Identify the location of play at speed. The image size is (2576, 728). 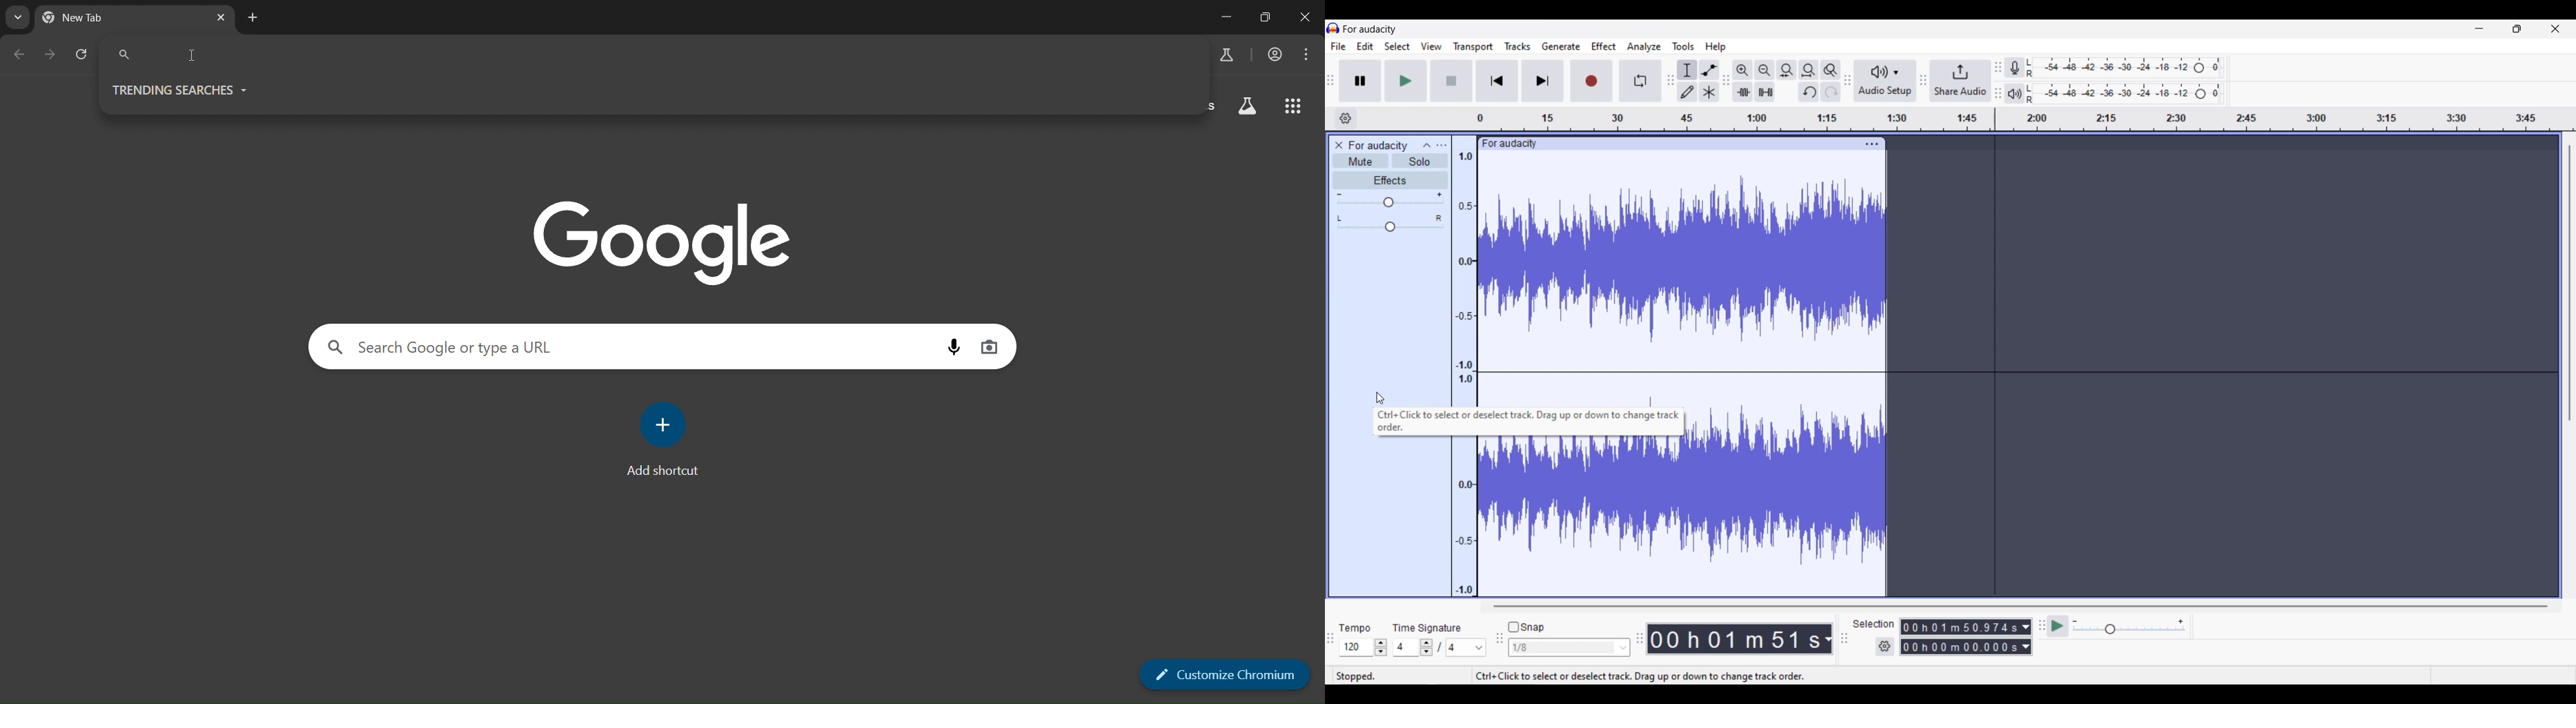
(2058, 626).